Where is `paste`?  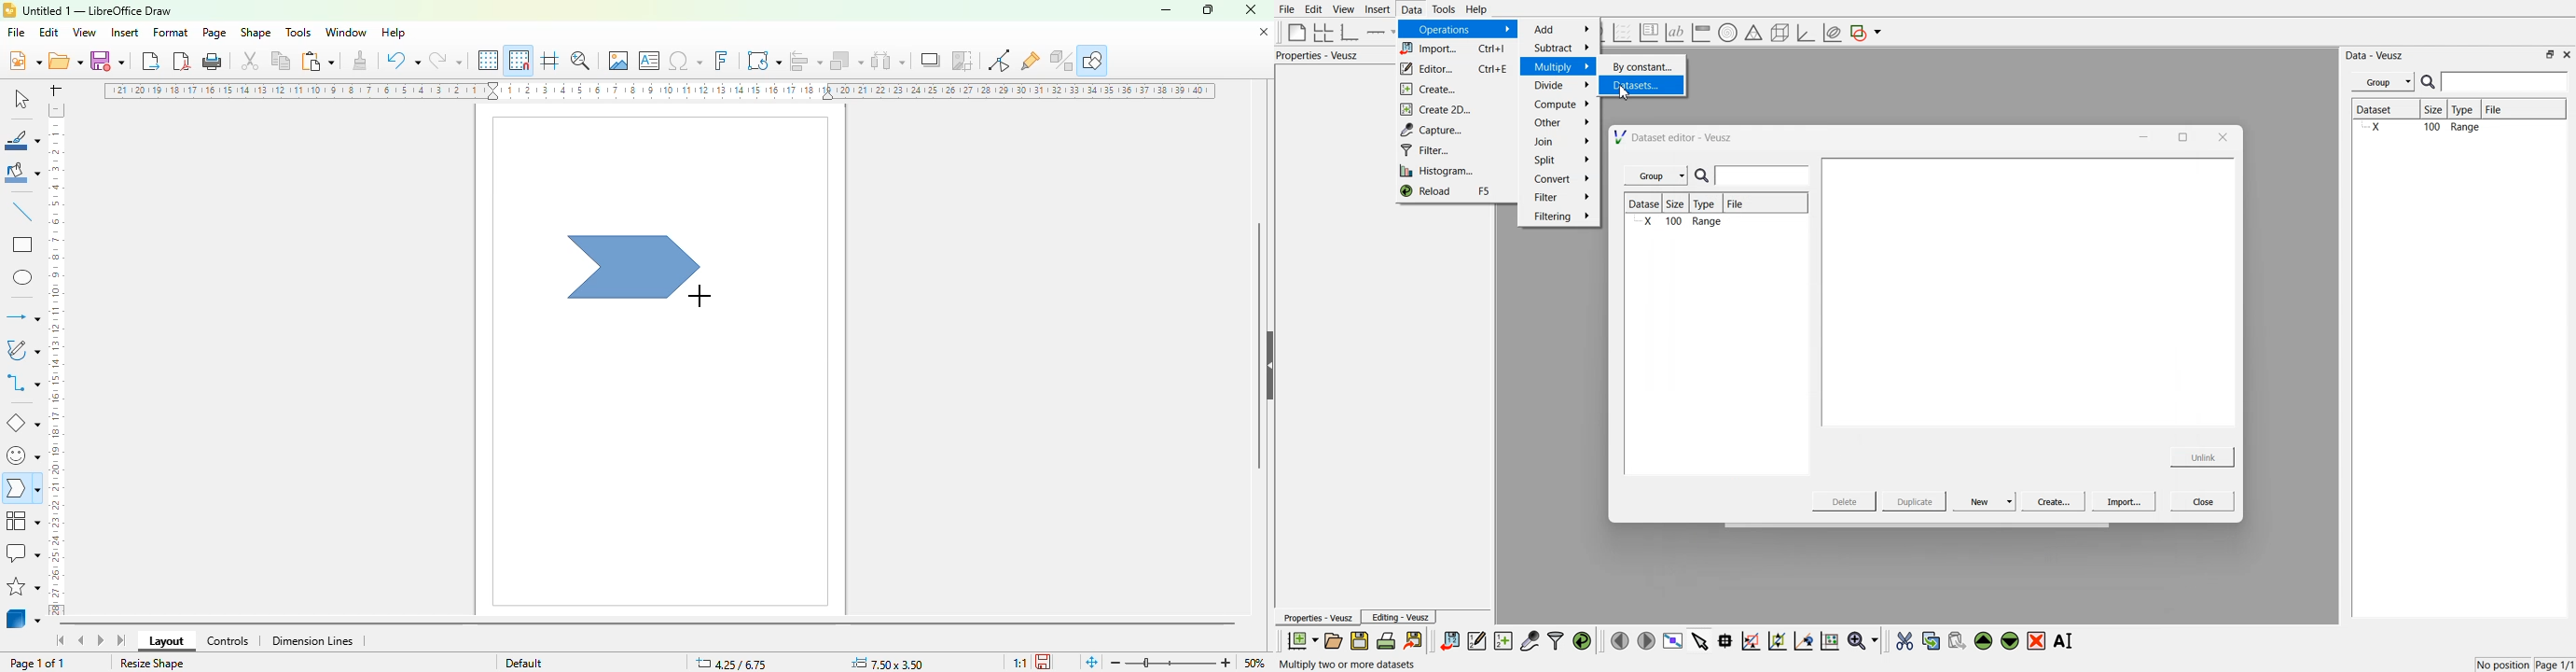 paste is located at coordinates (317, 61).